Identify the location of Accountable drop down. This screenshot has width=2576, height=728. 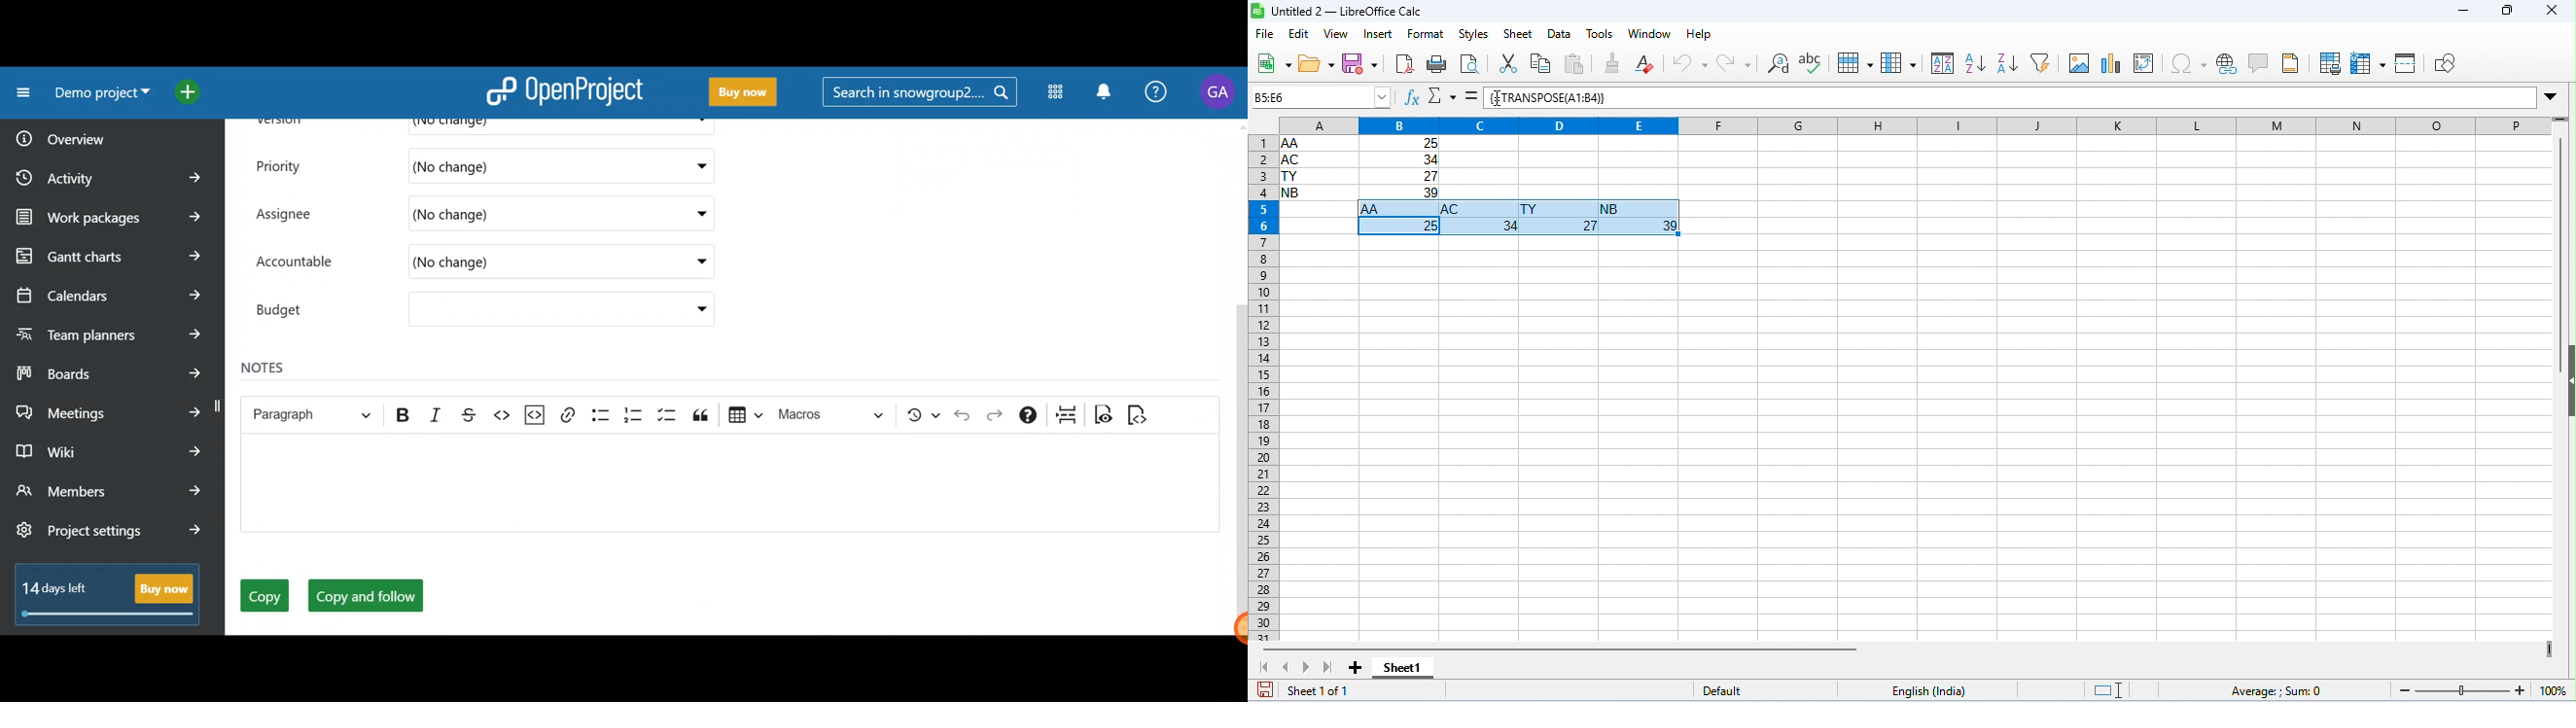
(697, 262).